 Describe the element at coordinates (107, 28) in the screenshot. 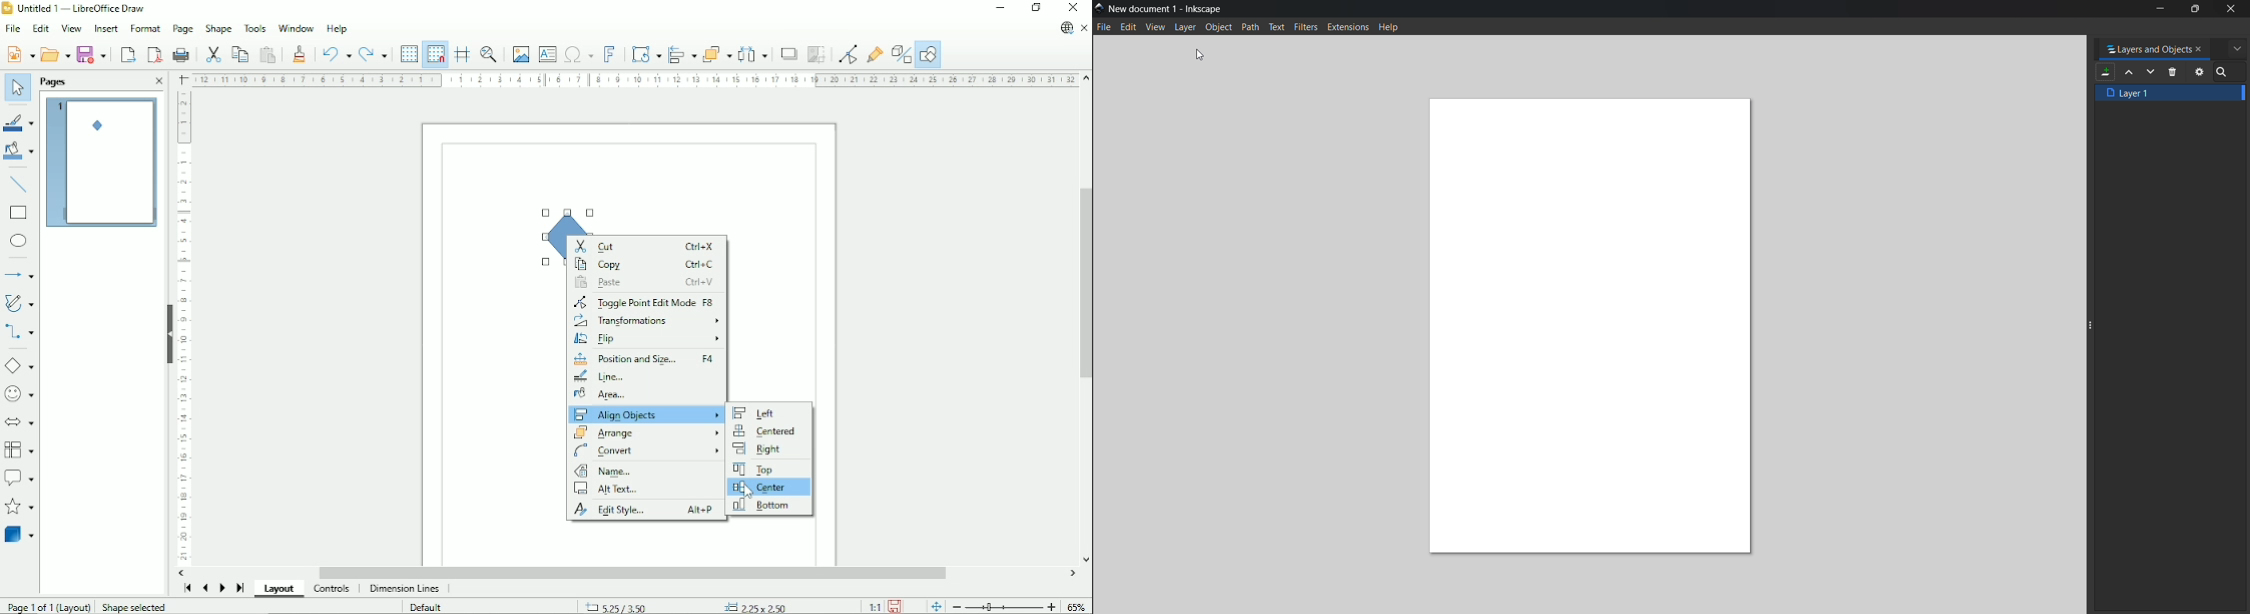

I see `Insert` at that location.